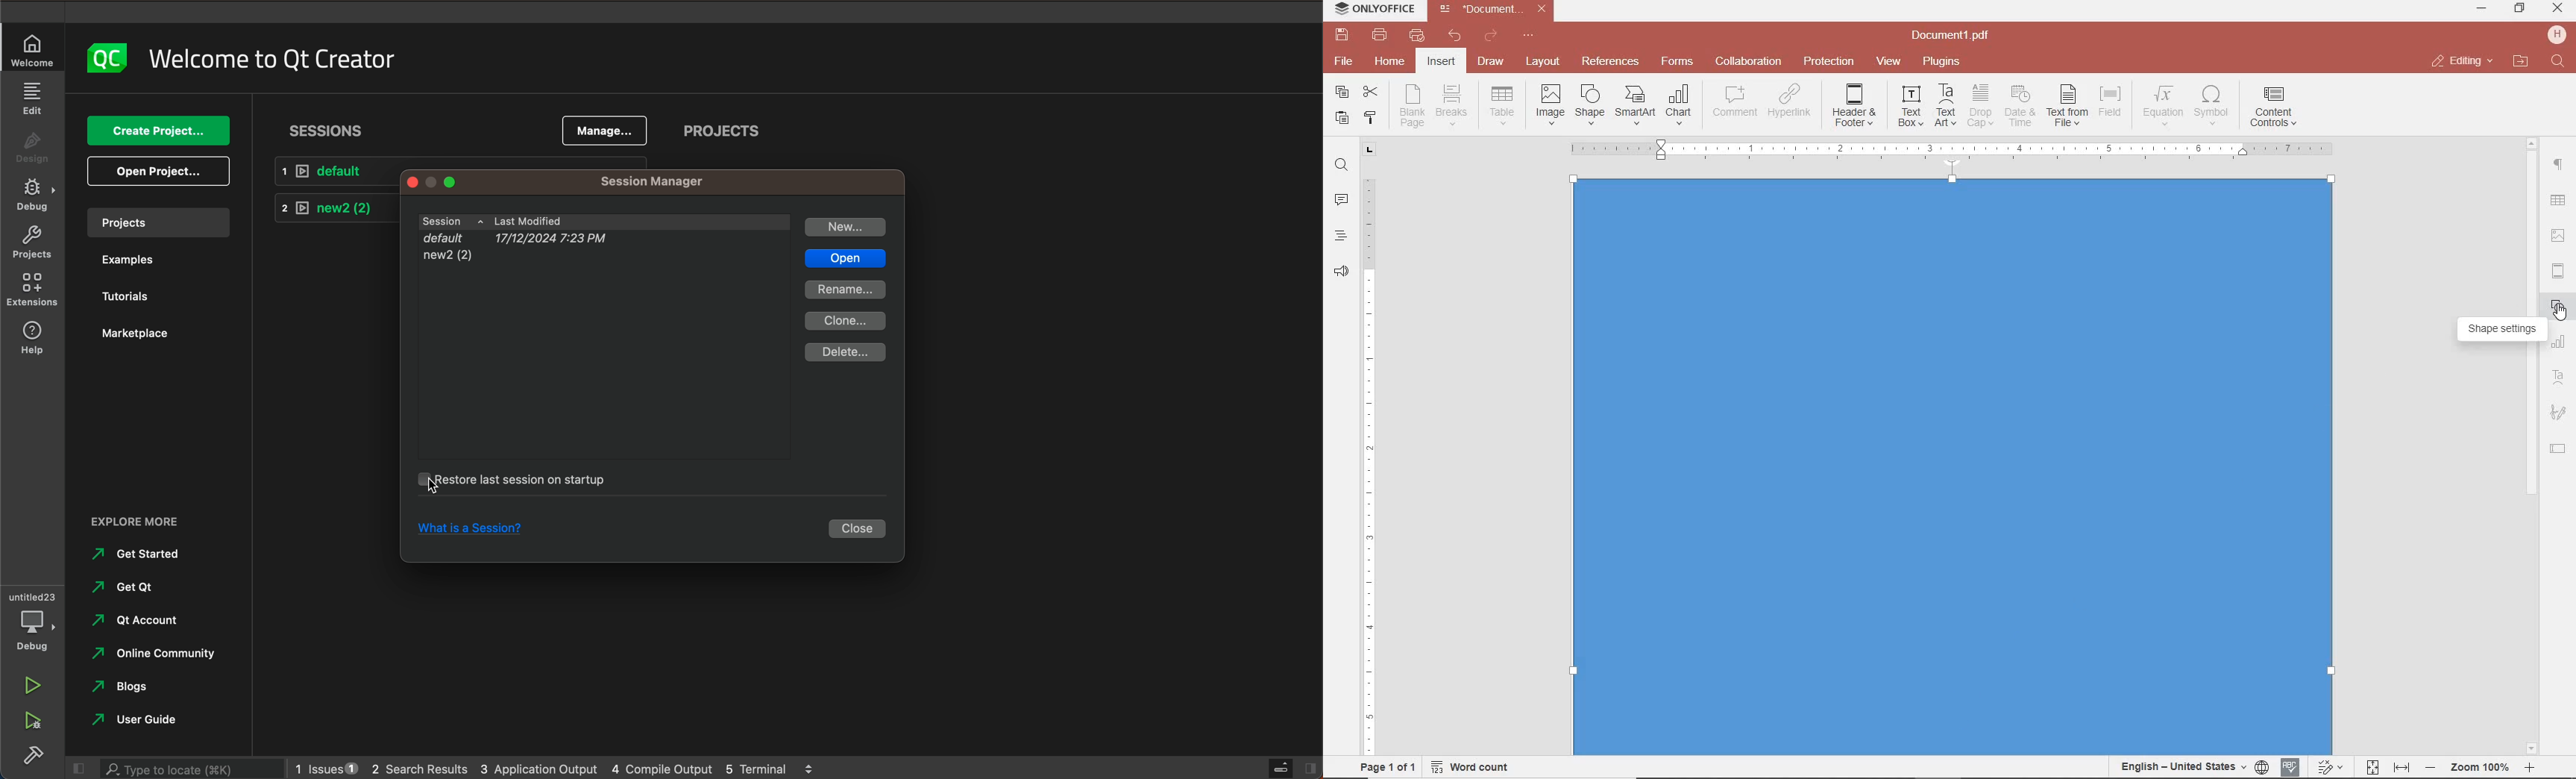  Describe the element at coordinates (35, 100) in the screenshot. I see `edit` at that location.